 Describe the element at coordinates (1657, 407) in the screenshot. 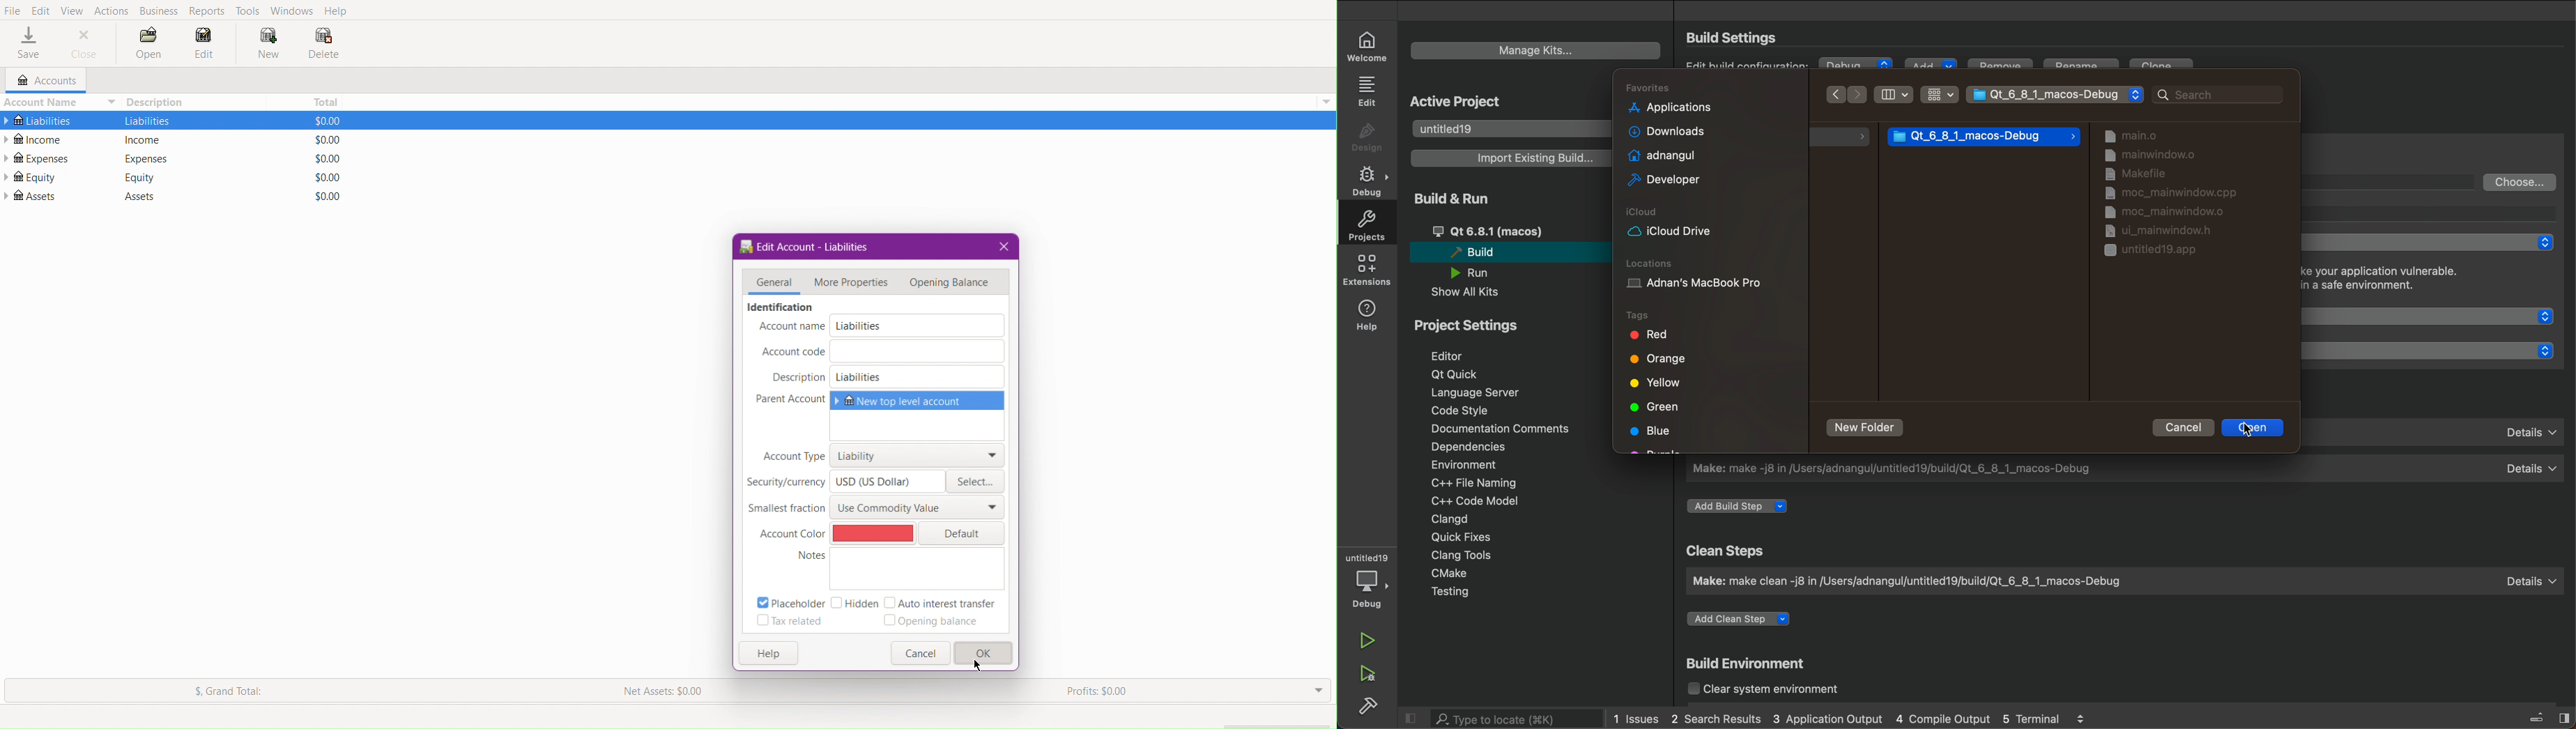

I see `green` at that location.